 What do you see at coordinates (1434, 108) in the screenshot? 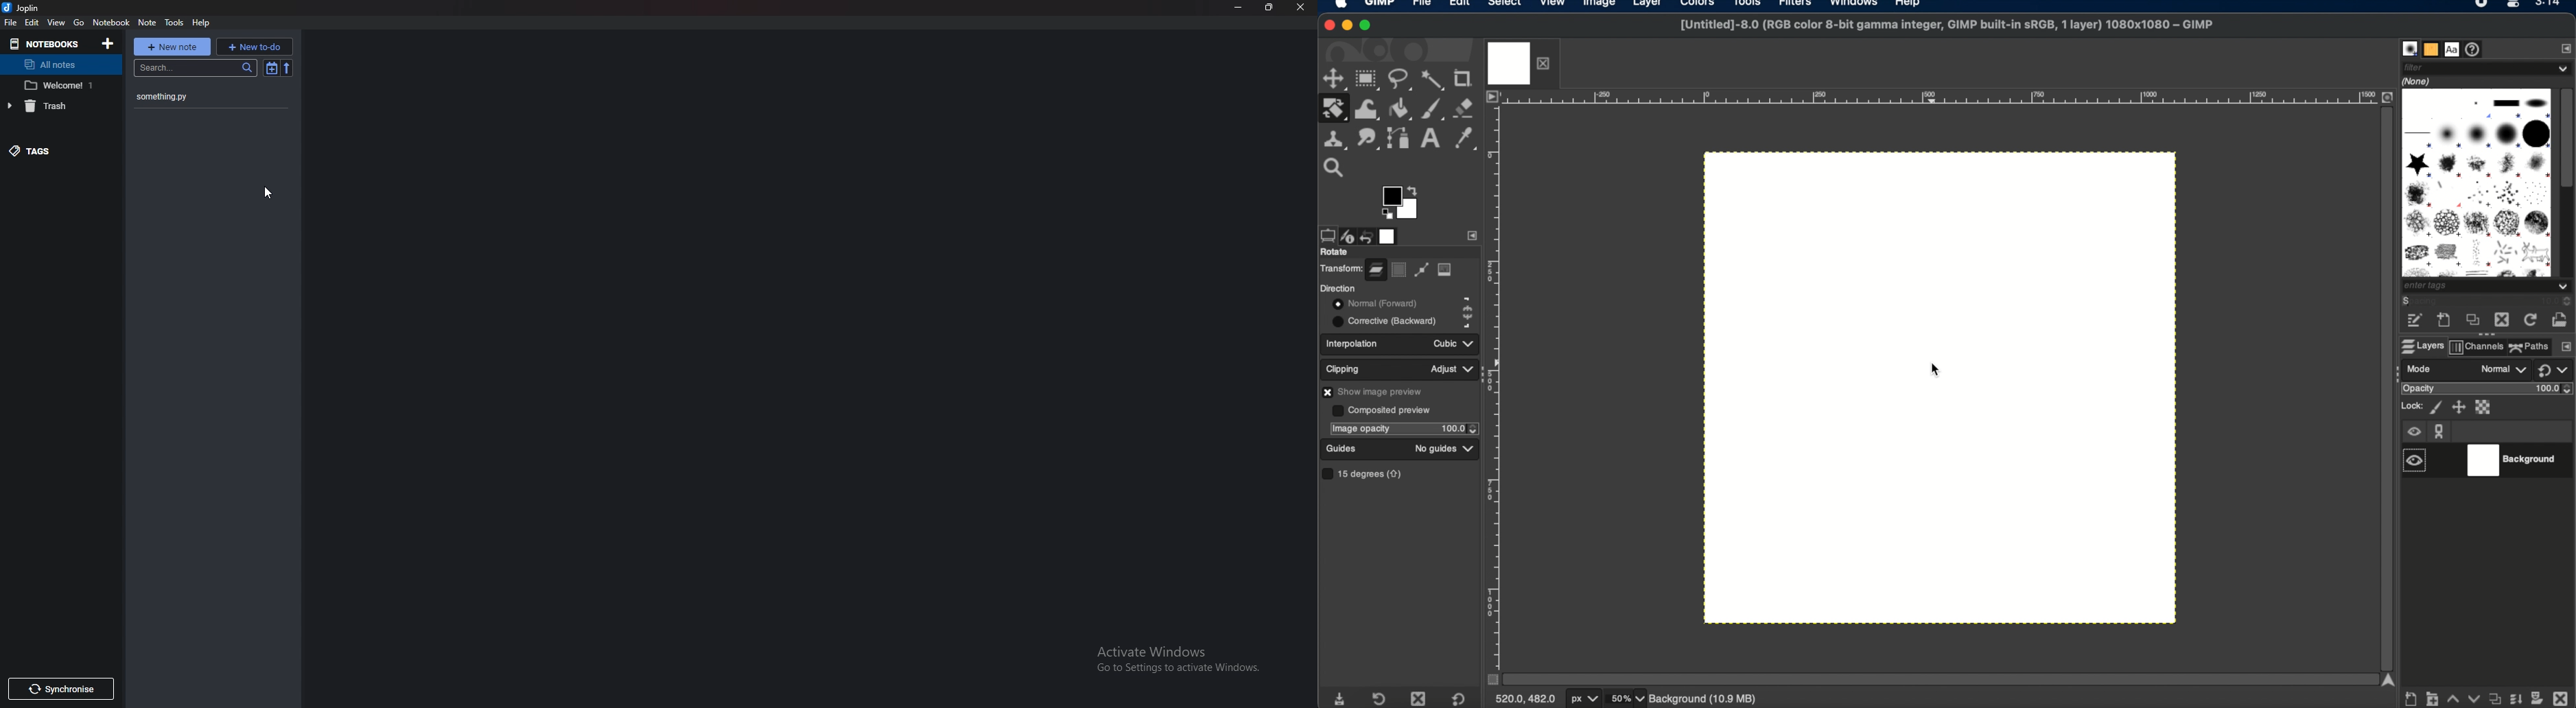
I see `paintbrush tool` at bounding box center [1434, 108].